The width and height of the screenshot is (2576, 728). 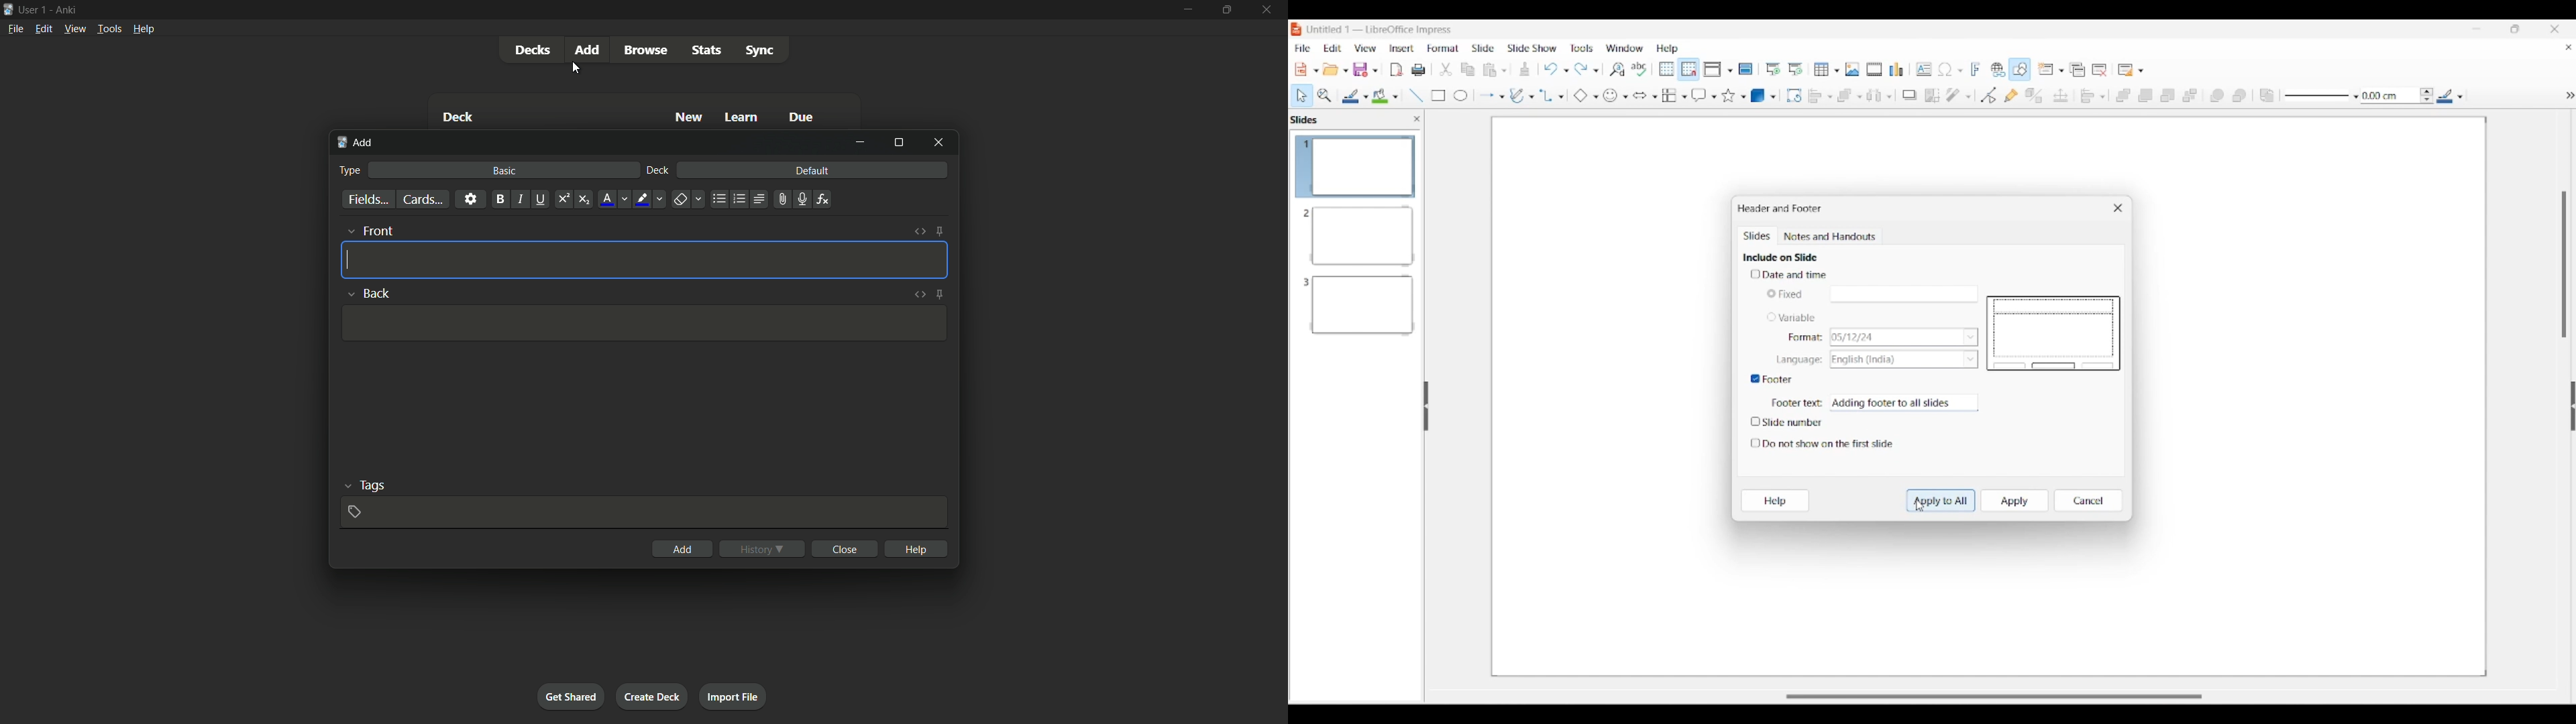 I want to click on Line style options, so click(x=2322, y=97).